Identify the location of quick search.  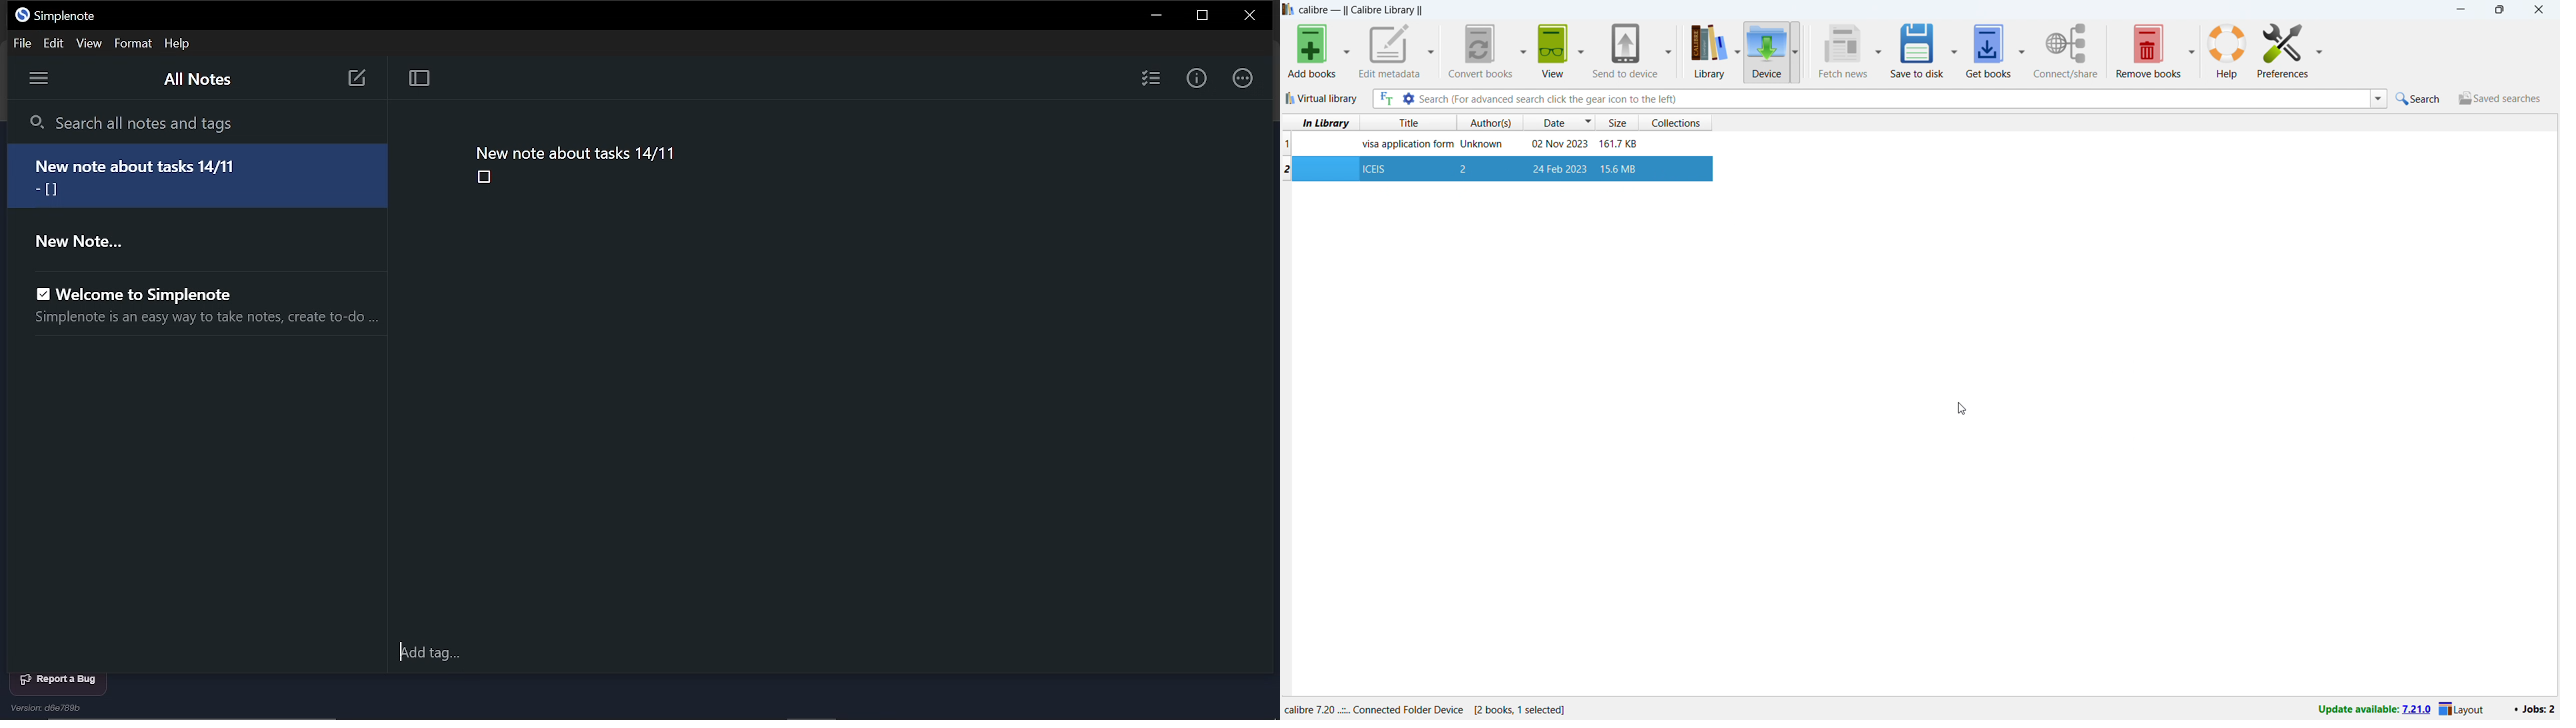
(2420, 99).